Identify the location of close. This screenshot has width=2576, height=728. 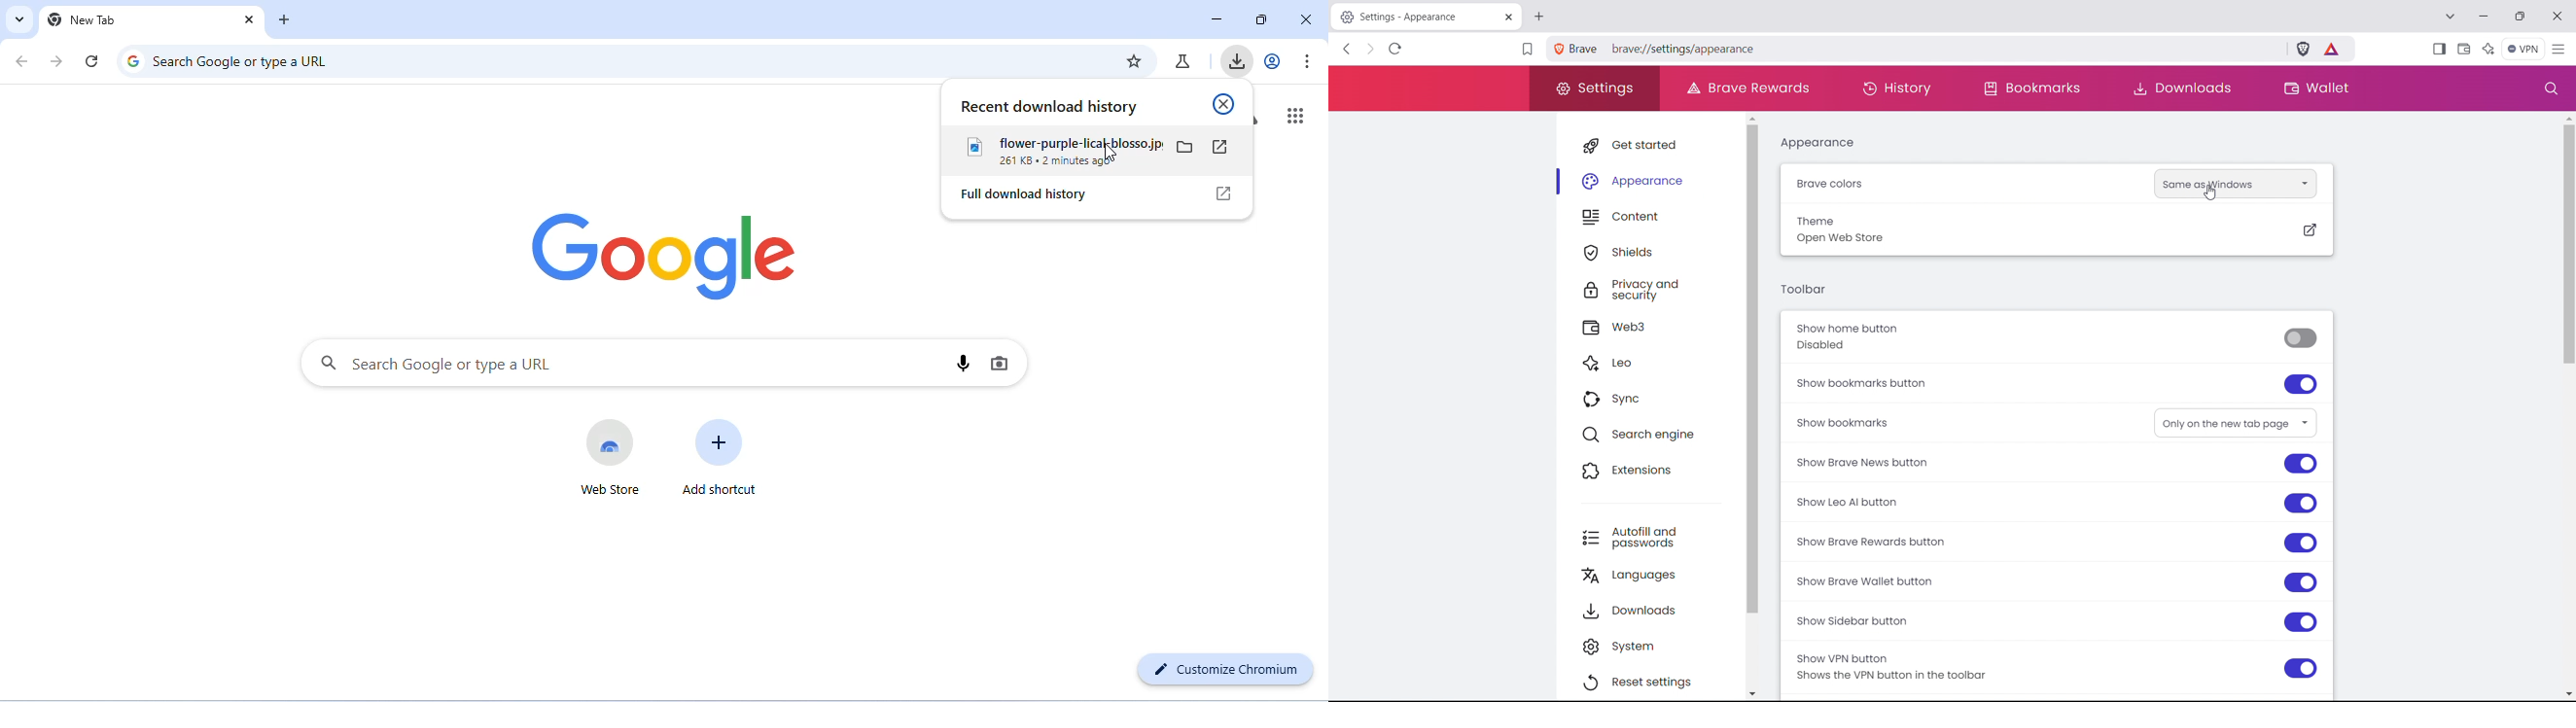
(248, 19).